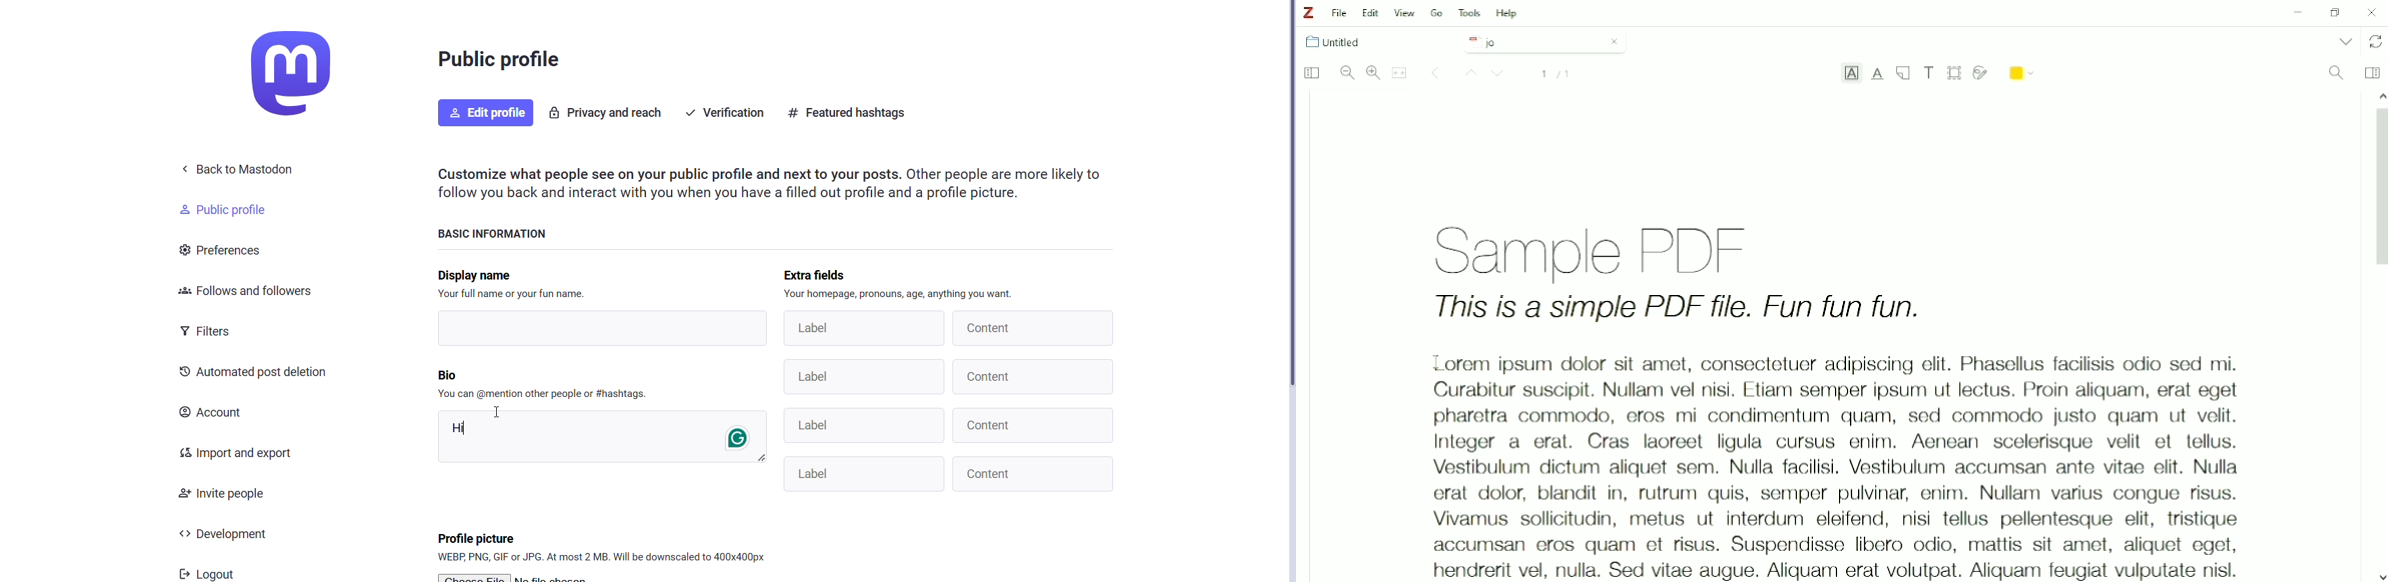 Image resolution: width=2408 pixels, height=588 pixels. I want to click on Up, so click(1468, 74).